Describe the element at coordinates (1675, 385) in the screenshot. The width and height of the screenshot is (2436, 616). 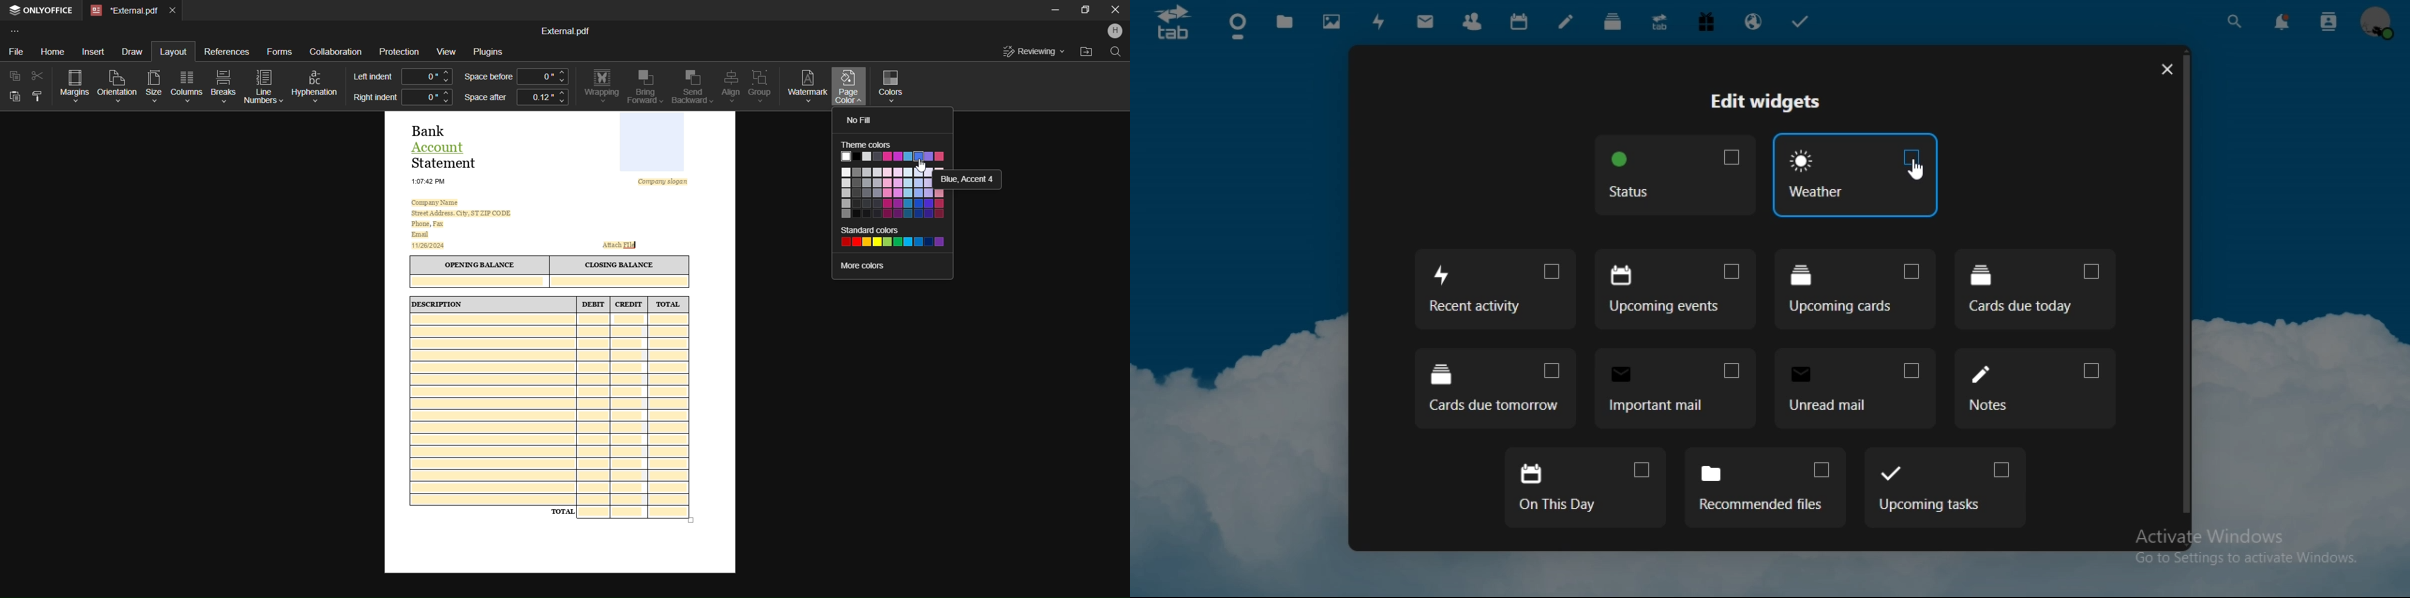
I see `important mail` at that location.